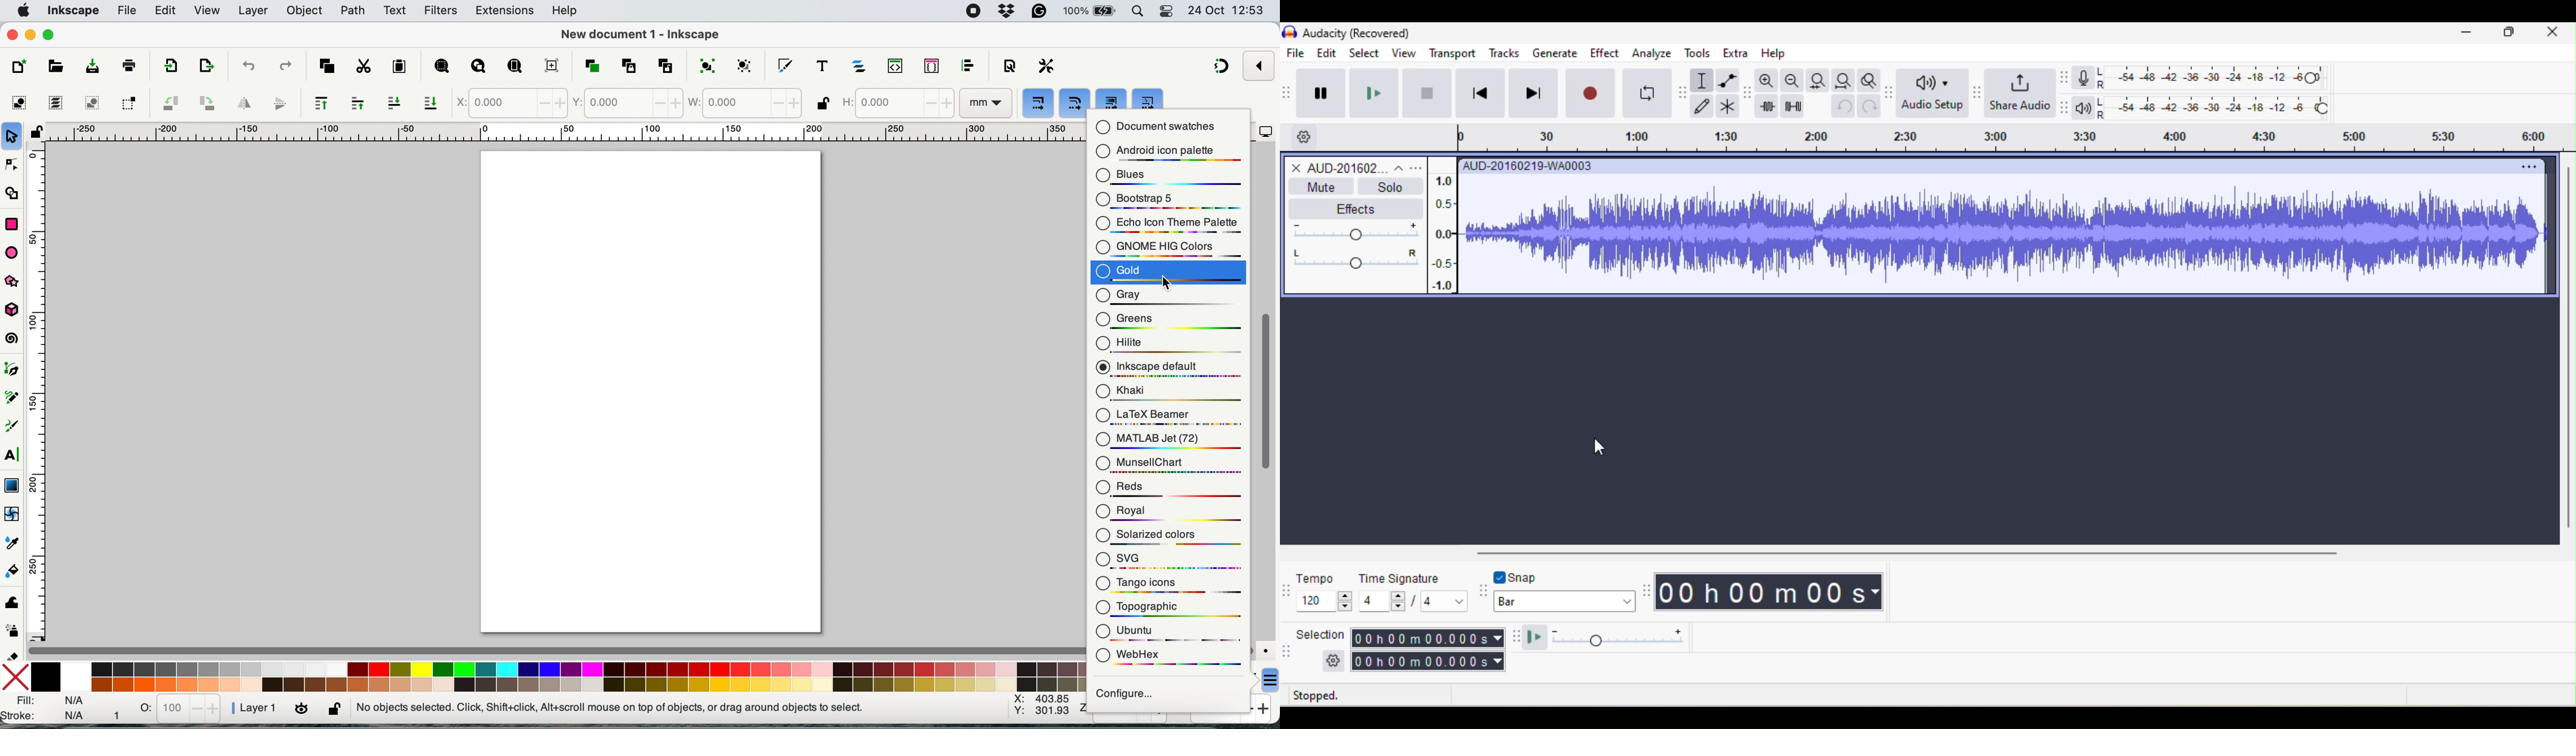 This screenshot has width=2576, height=756. What do you see at coordinates (92, 68) in the screenshot?
I see `save` at bounding box center [92, 68].